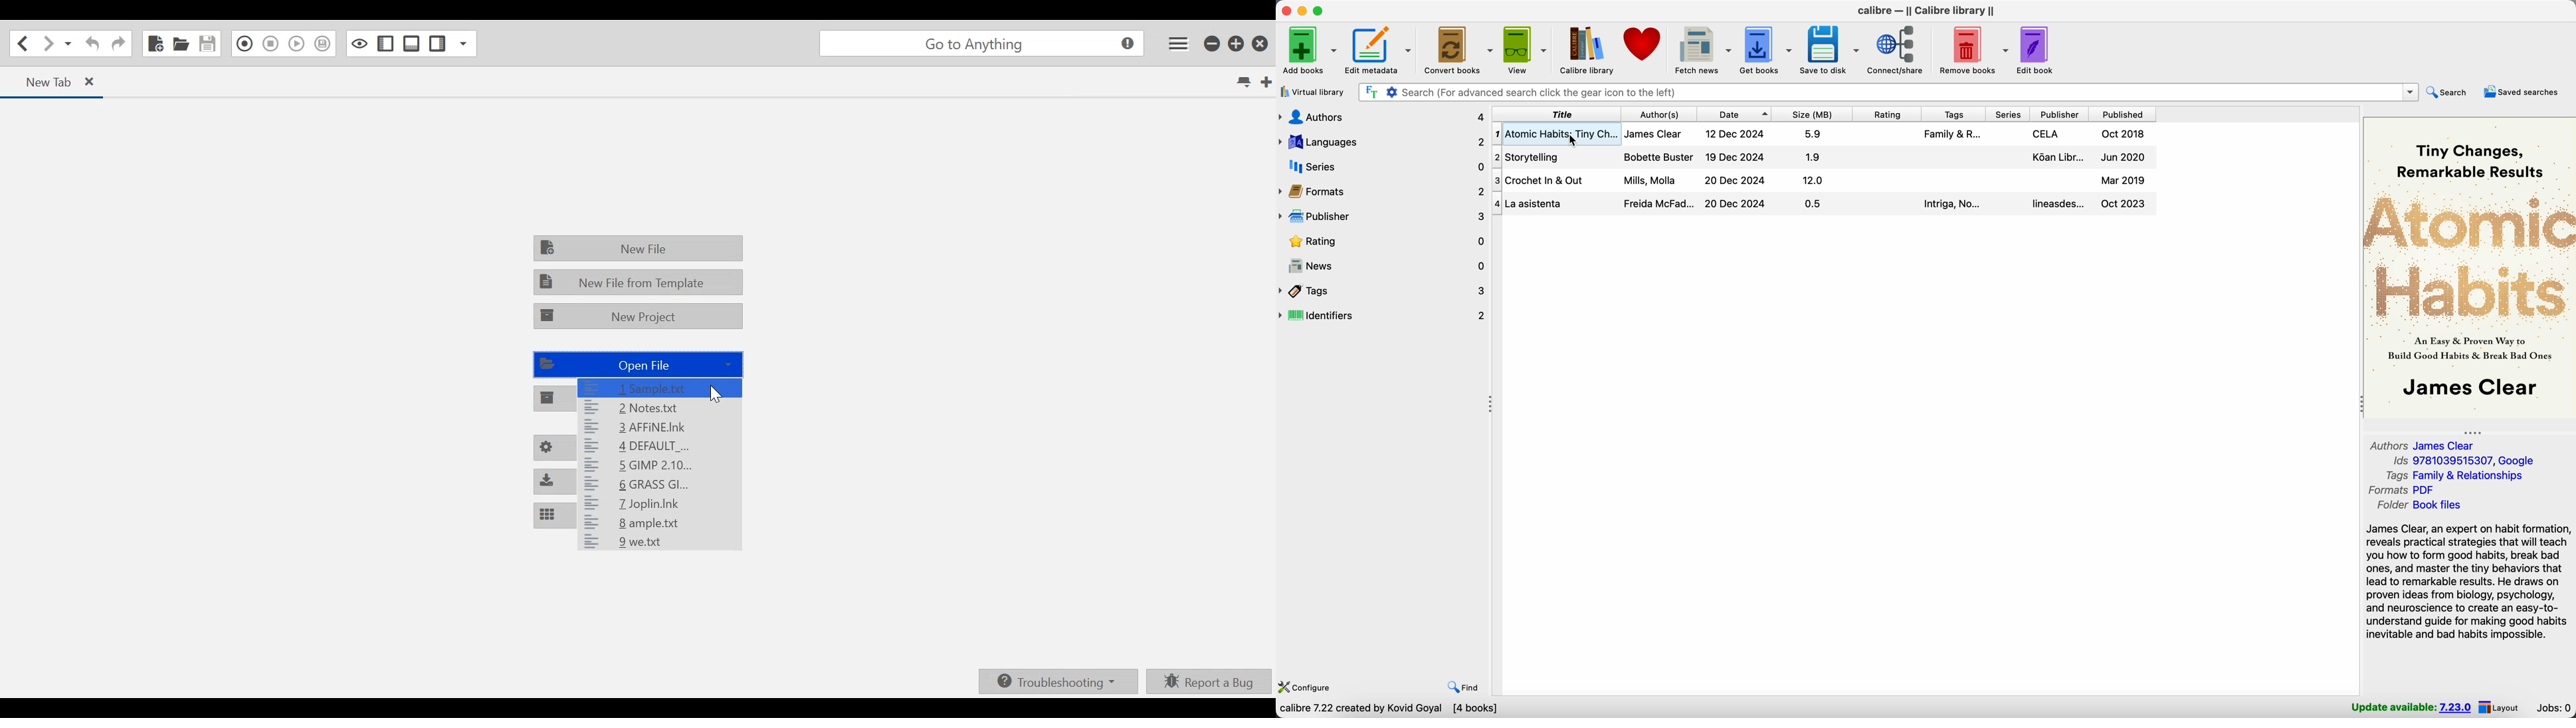  I want to click on remove books, so click(1972, 50).